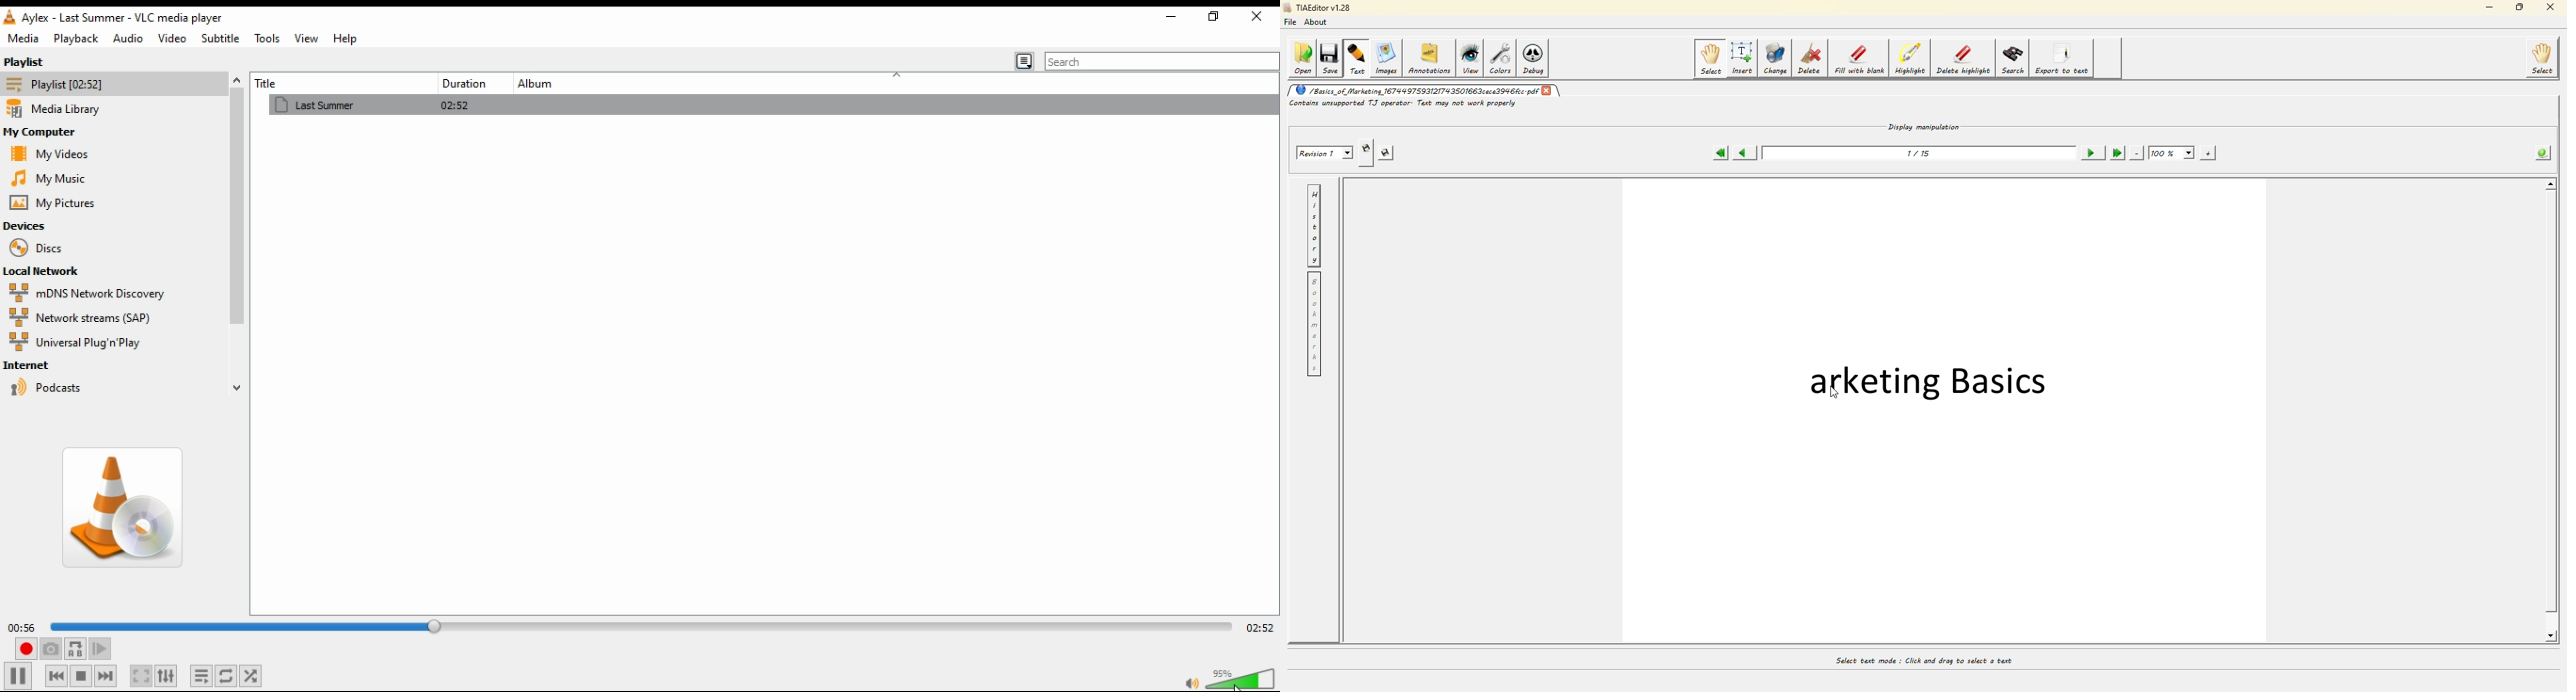  What do you see at coordinates (34, 248) in the screenshot?
I see `discs` at bounding box center [34, 248].